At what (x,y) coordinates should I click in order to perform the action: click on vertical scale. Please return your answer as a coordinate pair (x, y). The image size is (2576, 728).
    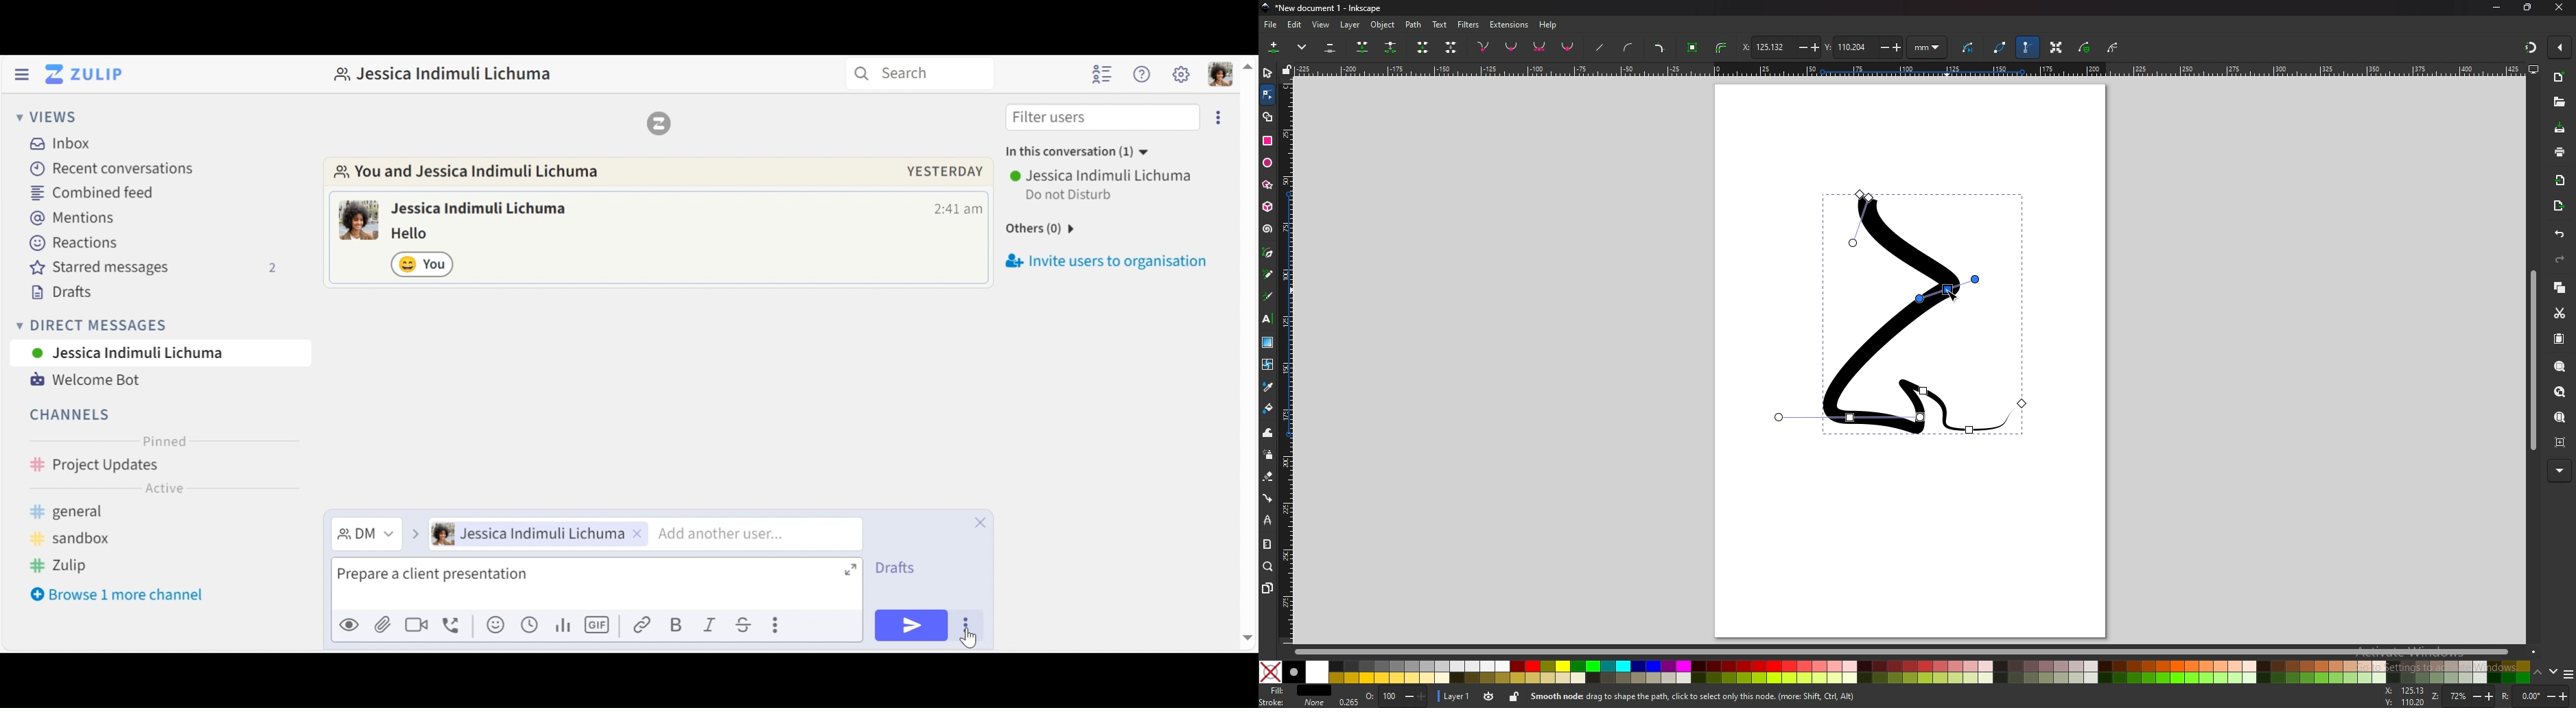
    Looking at the image, I should click on (1286, 360).